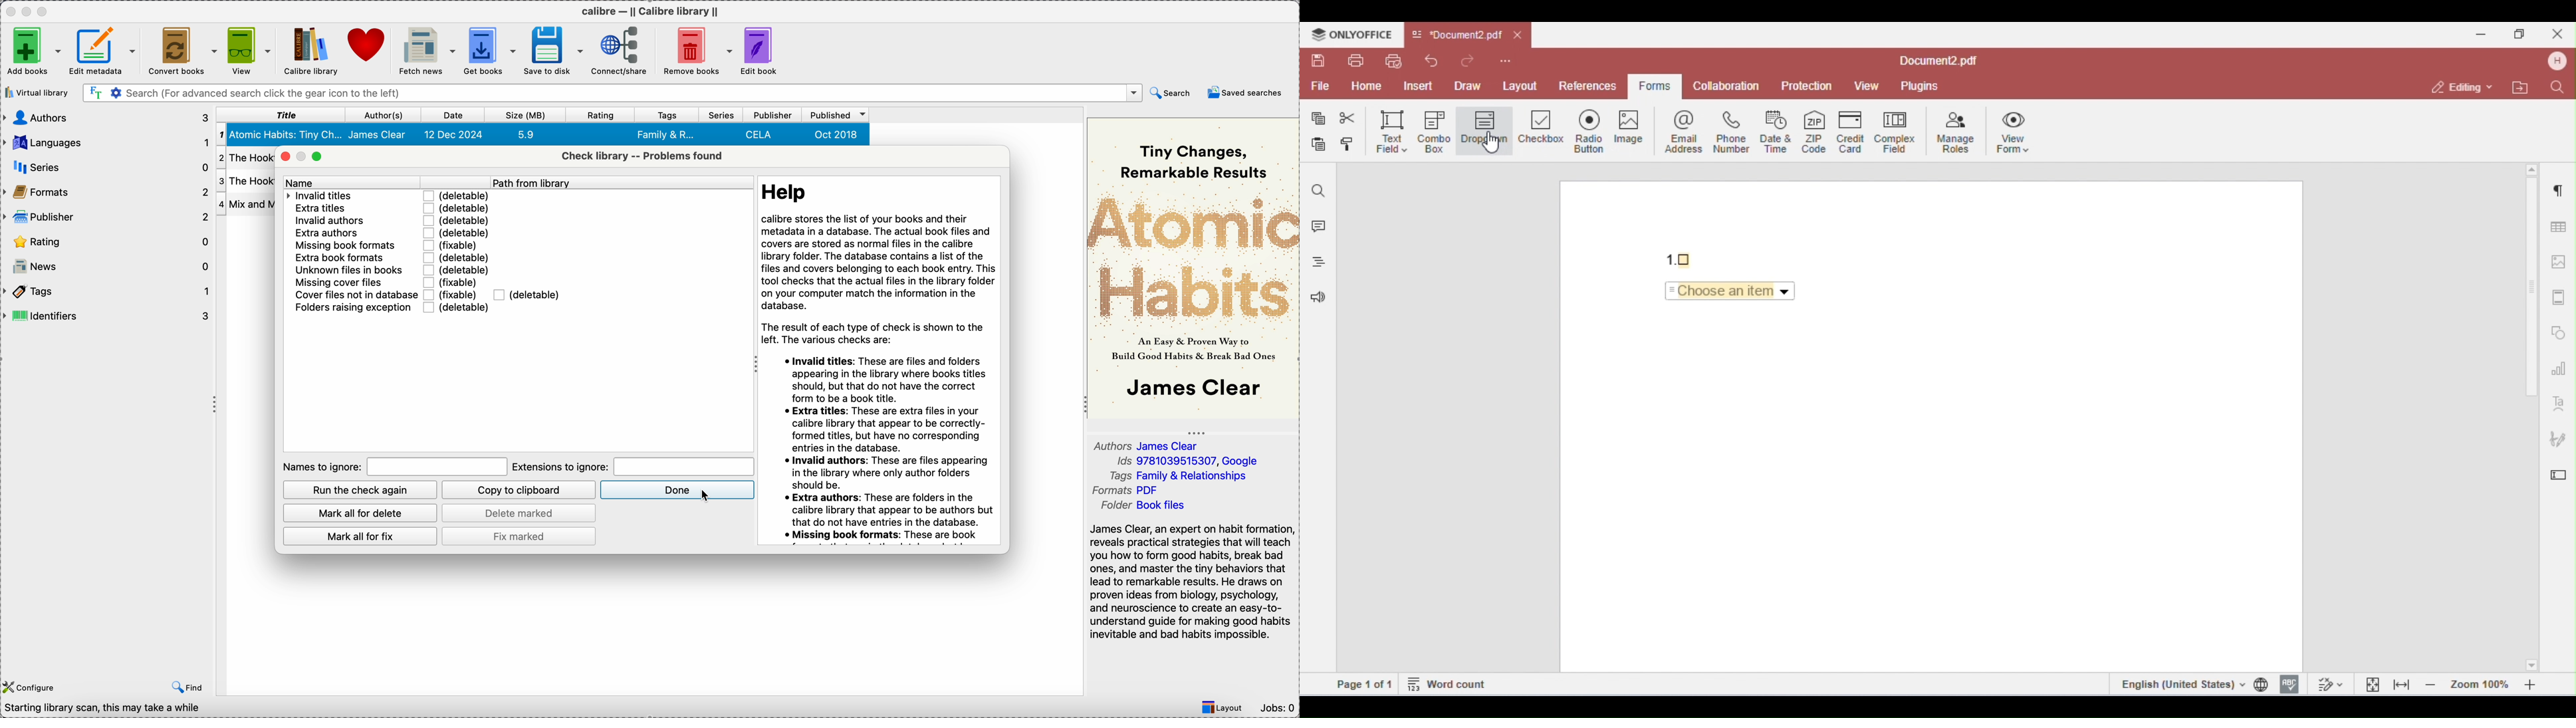  What do you see at coordinates (106, 118) in the screenshot?
I see `authors` at bounding box center [106, 118].